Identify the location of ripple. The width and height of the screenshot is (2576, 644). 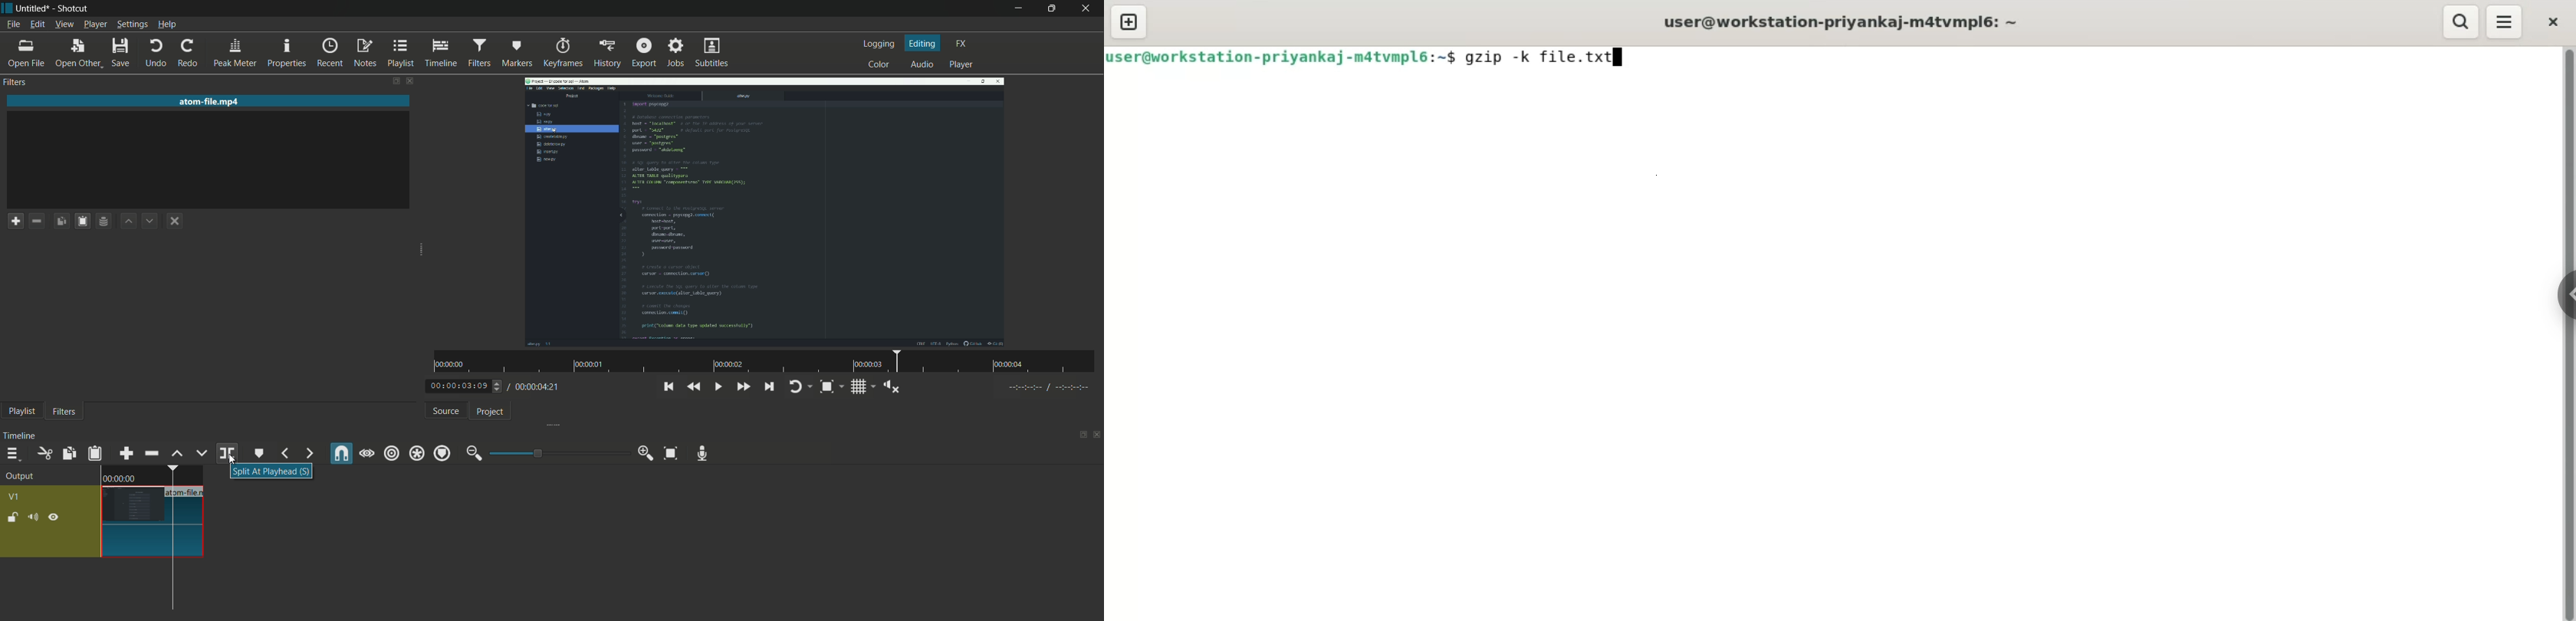
(390, 454).